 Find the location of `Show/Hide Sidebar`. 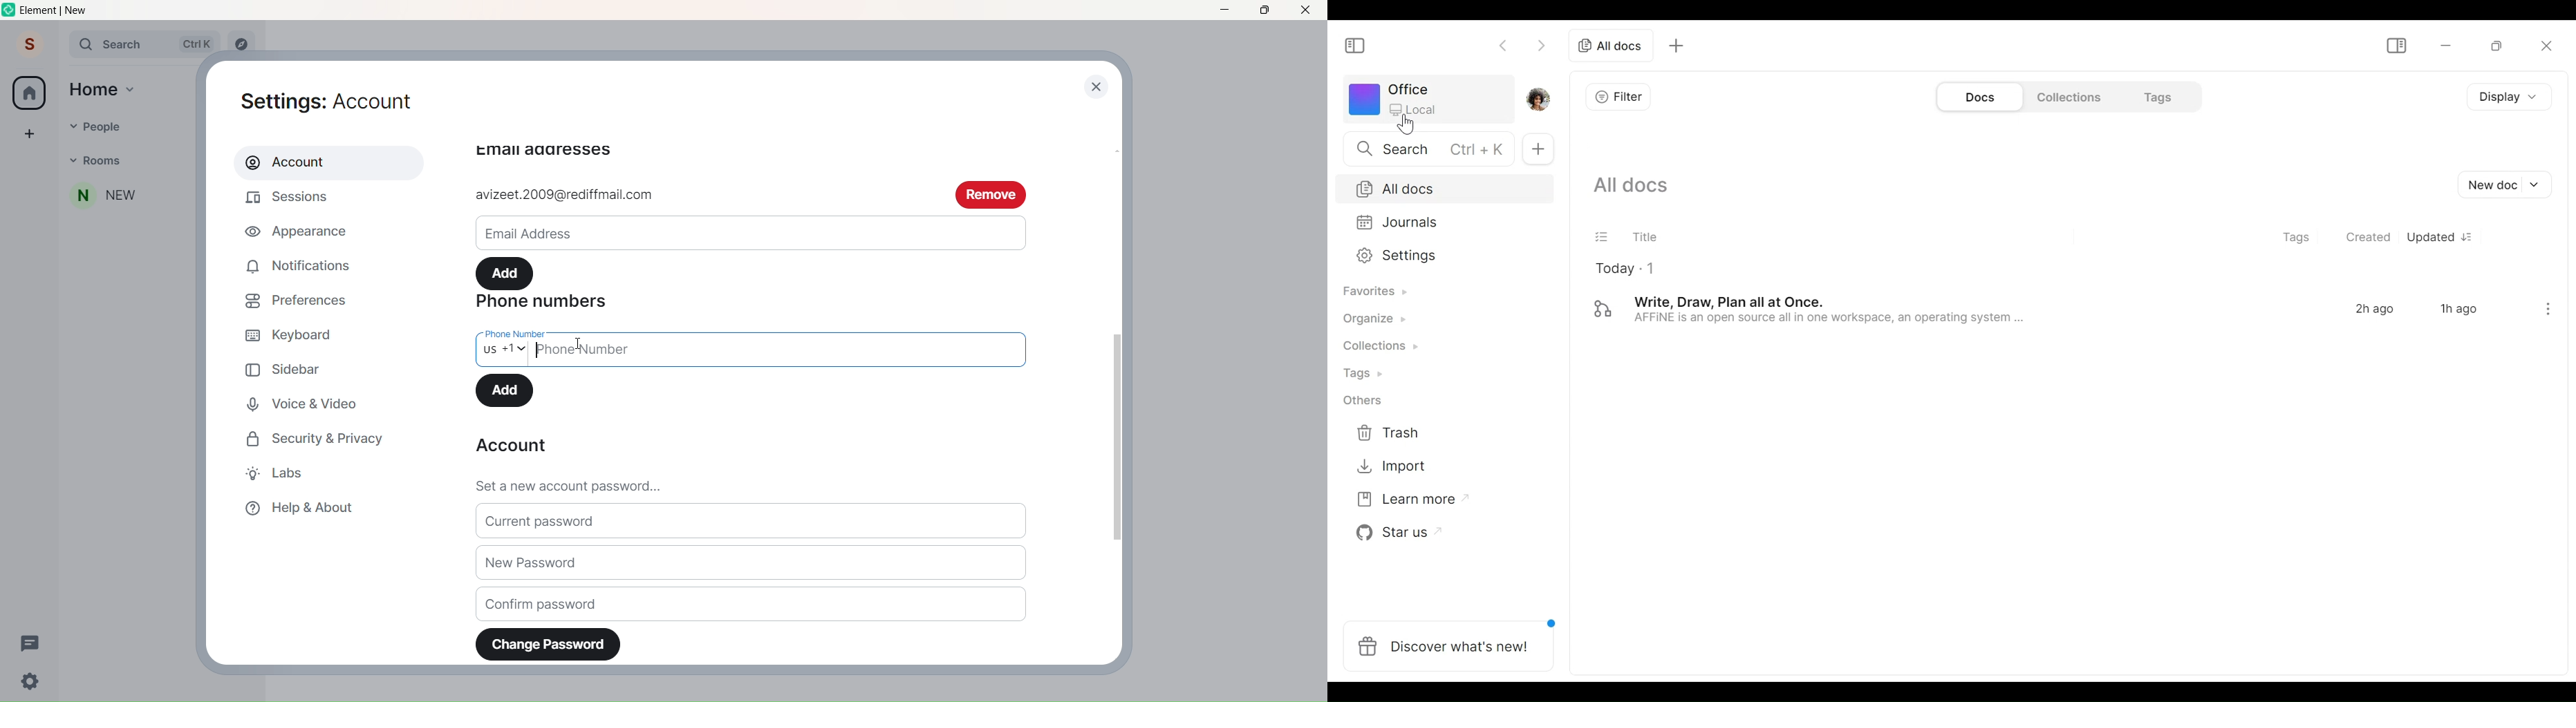

Show/Hide Sidebar is located at coordinates (1356, 43).